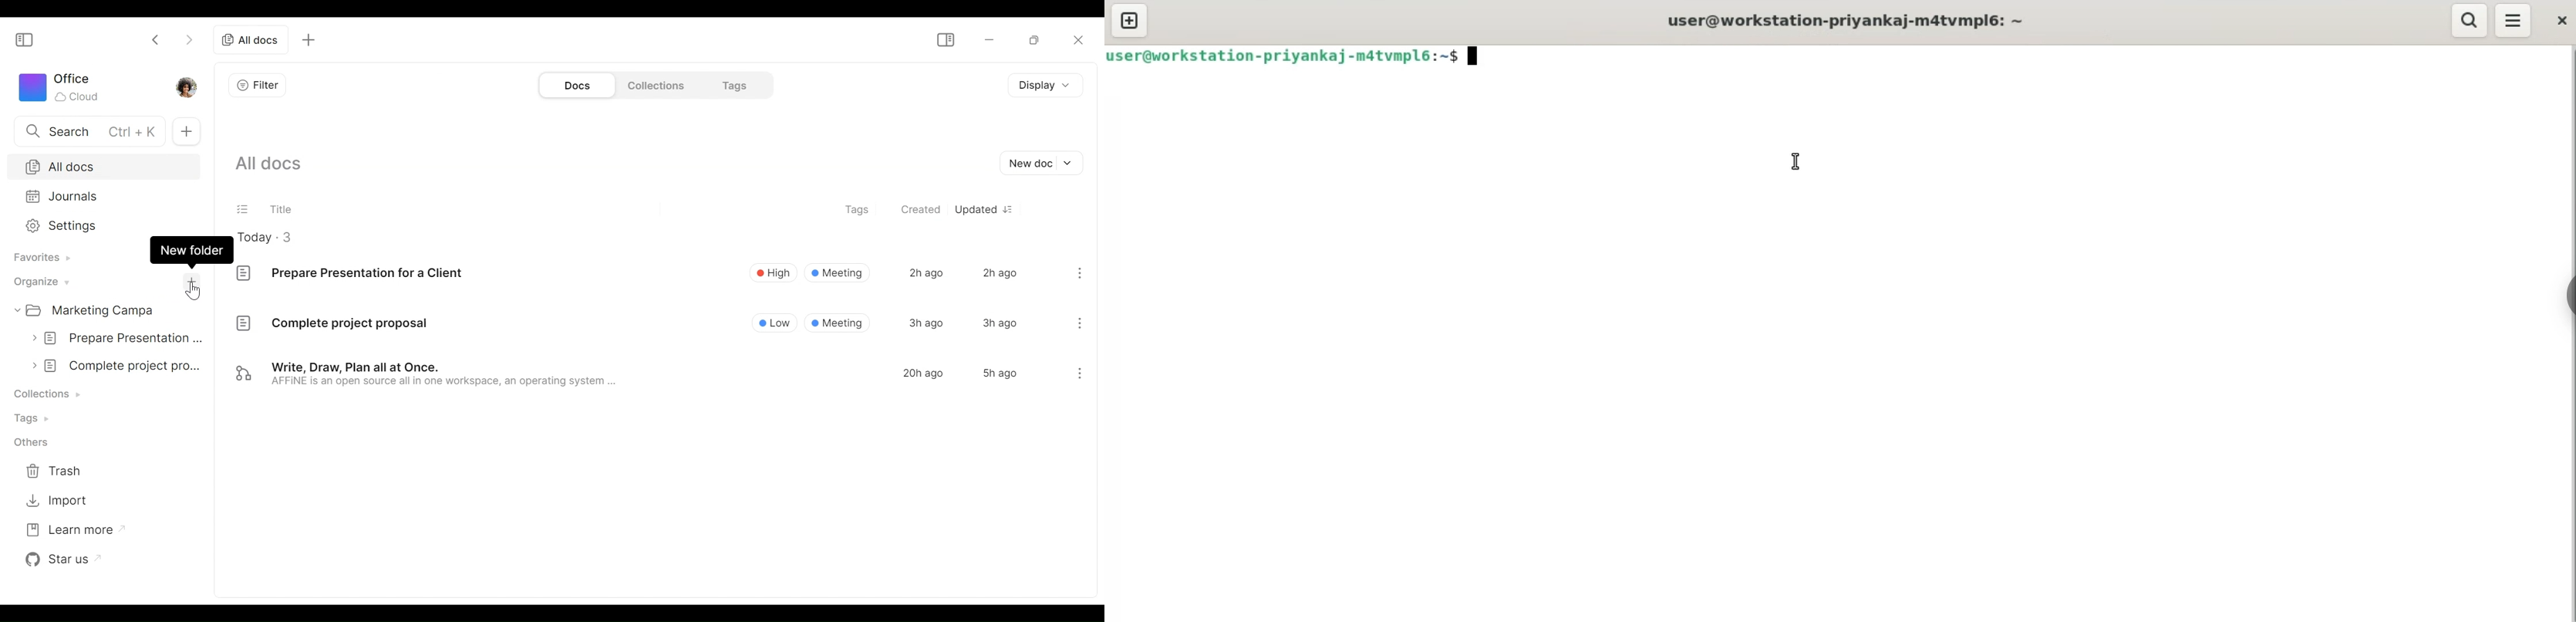 The image size is (2576, 644). Describe the element at coordinates (654, 85) in the screenshot. I see `Collections` at that location.